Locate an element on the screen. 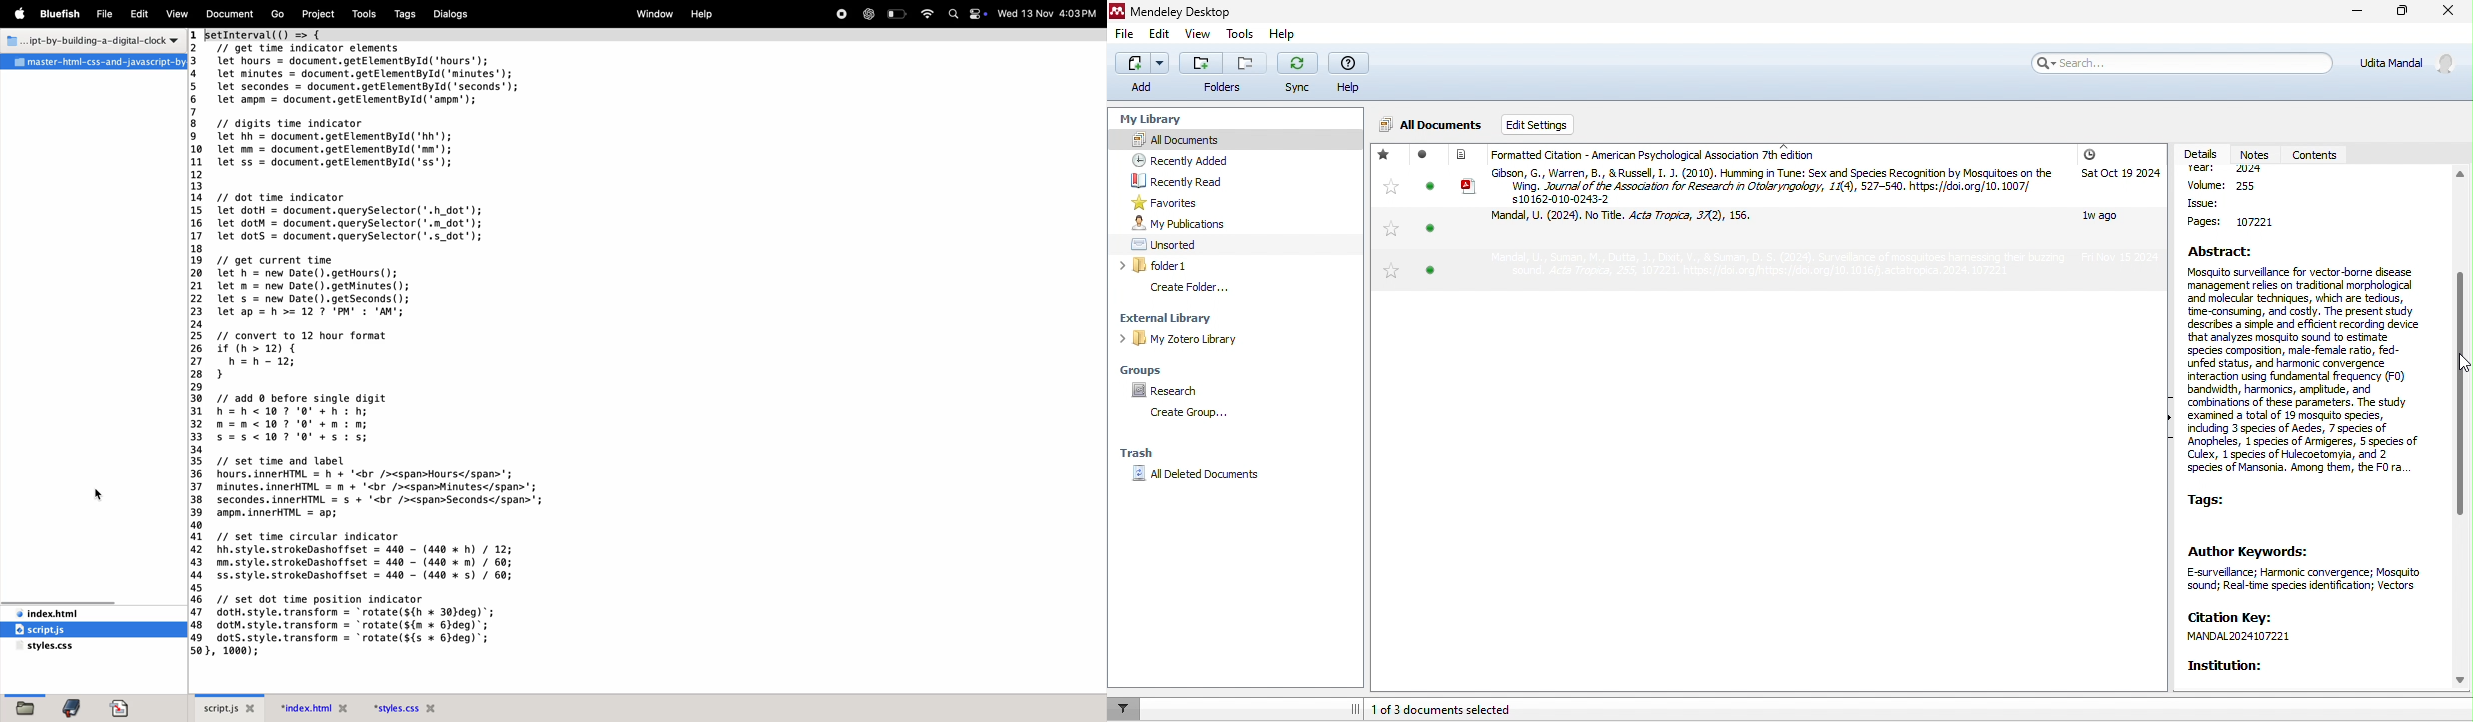 Image resolution: width=2492 pixels, height=728 pixels. 1 of 3 documents selected is located at coordinates (1467, 708).